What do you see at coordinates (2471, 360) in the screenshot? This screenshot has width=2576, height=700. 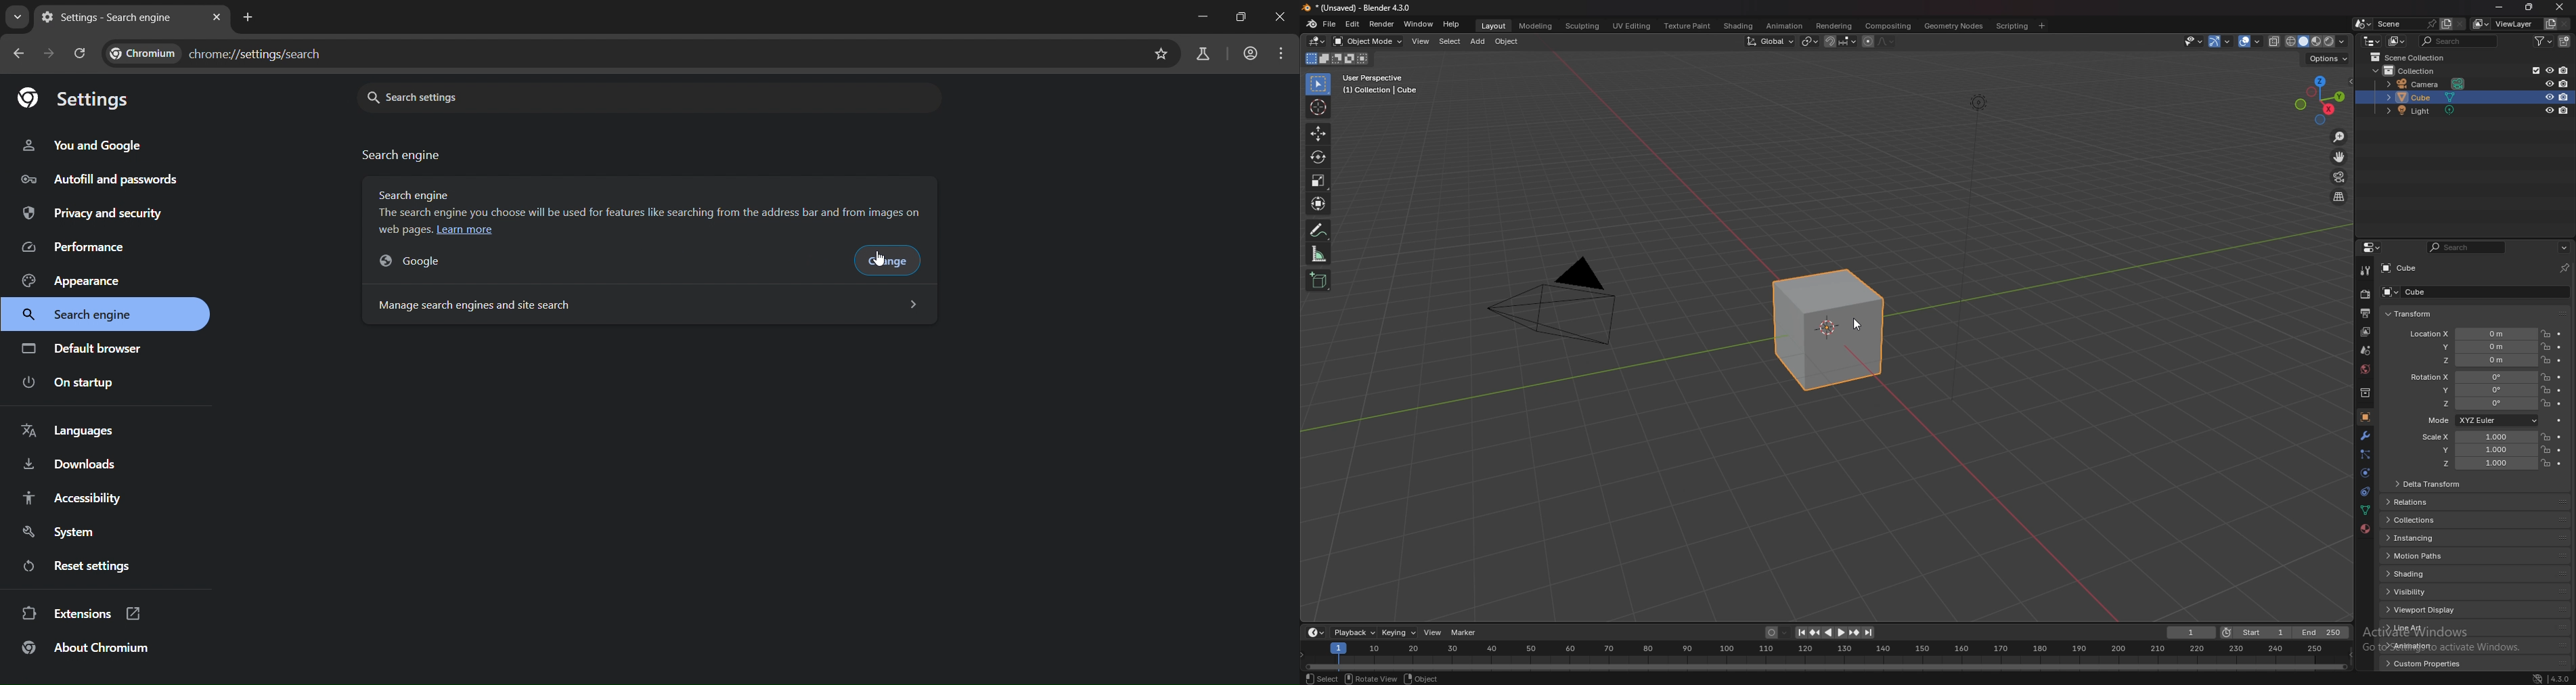 I see `location z` at bounding box center [2471, 360].